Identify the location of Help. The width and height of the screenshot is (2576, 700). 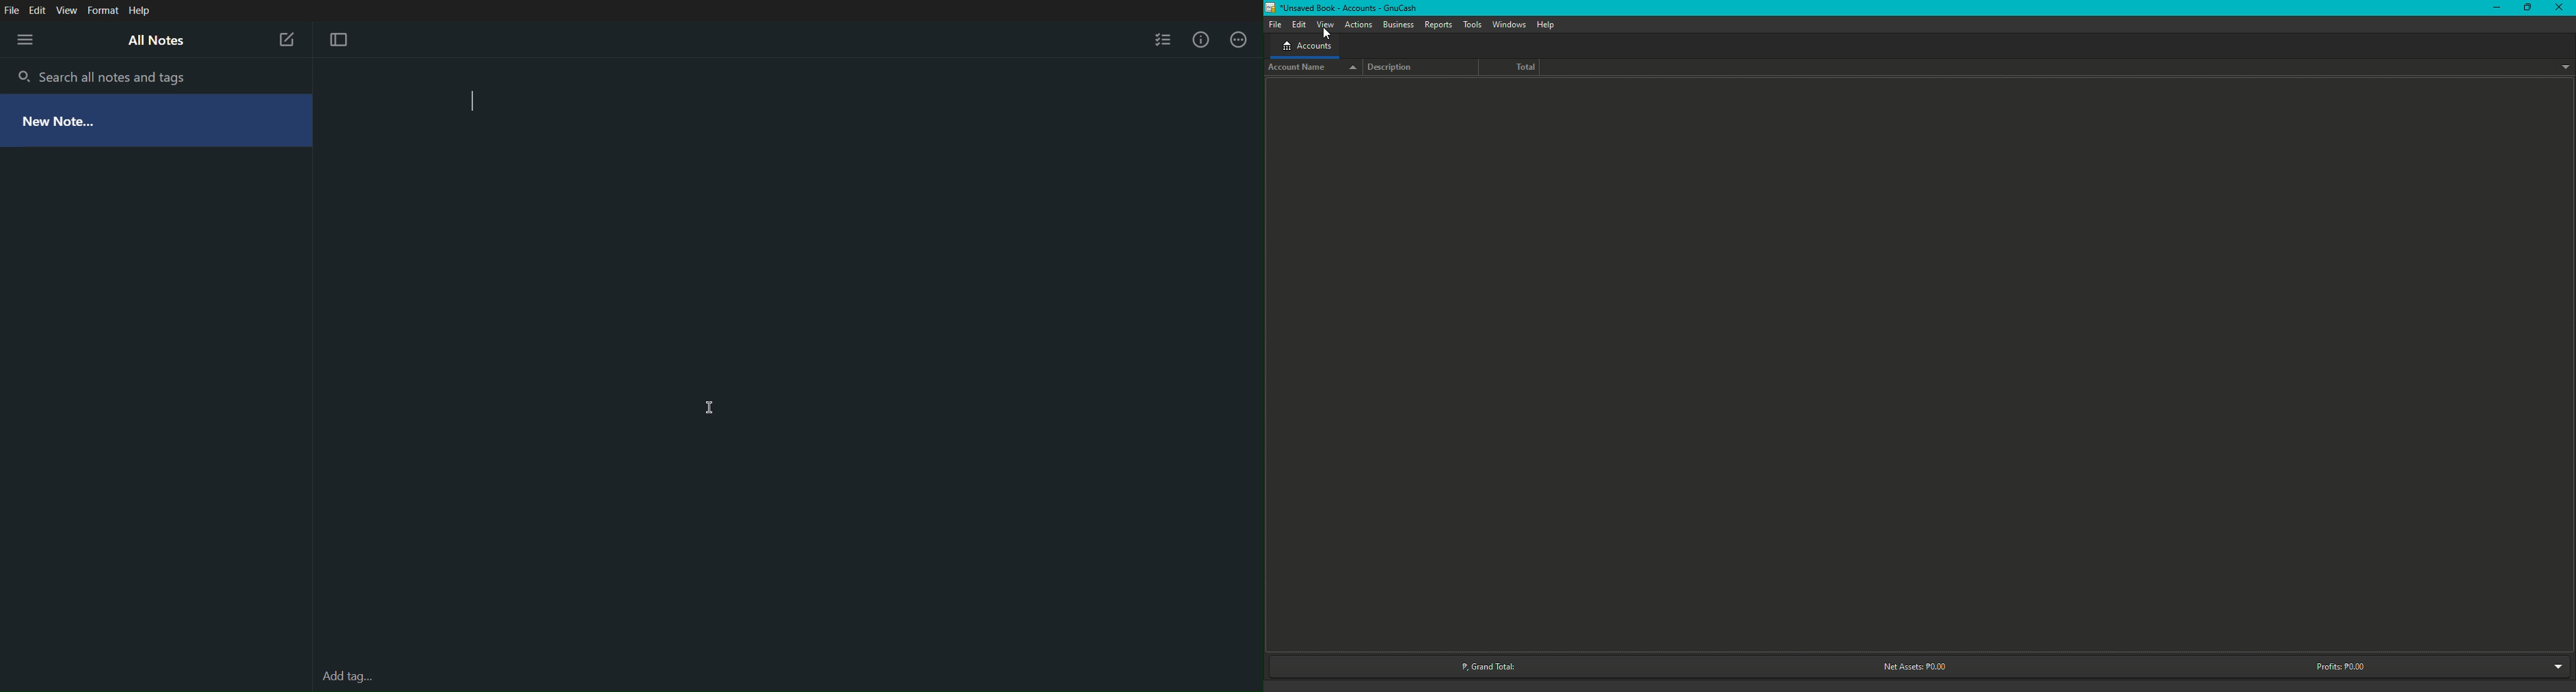
(1548, 25).